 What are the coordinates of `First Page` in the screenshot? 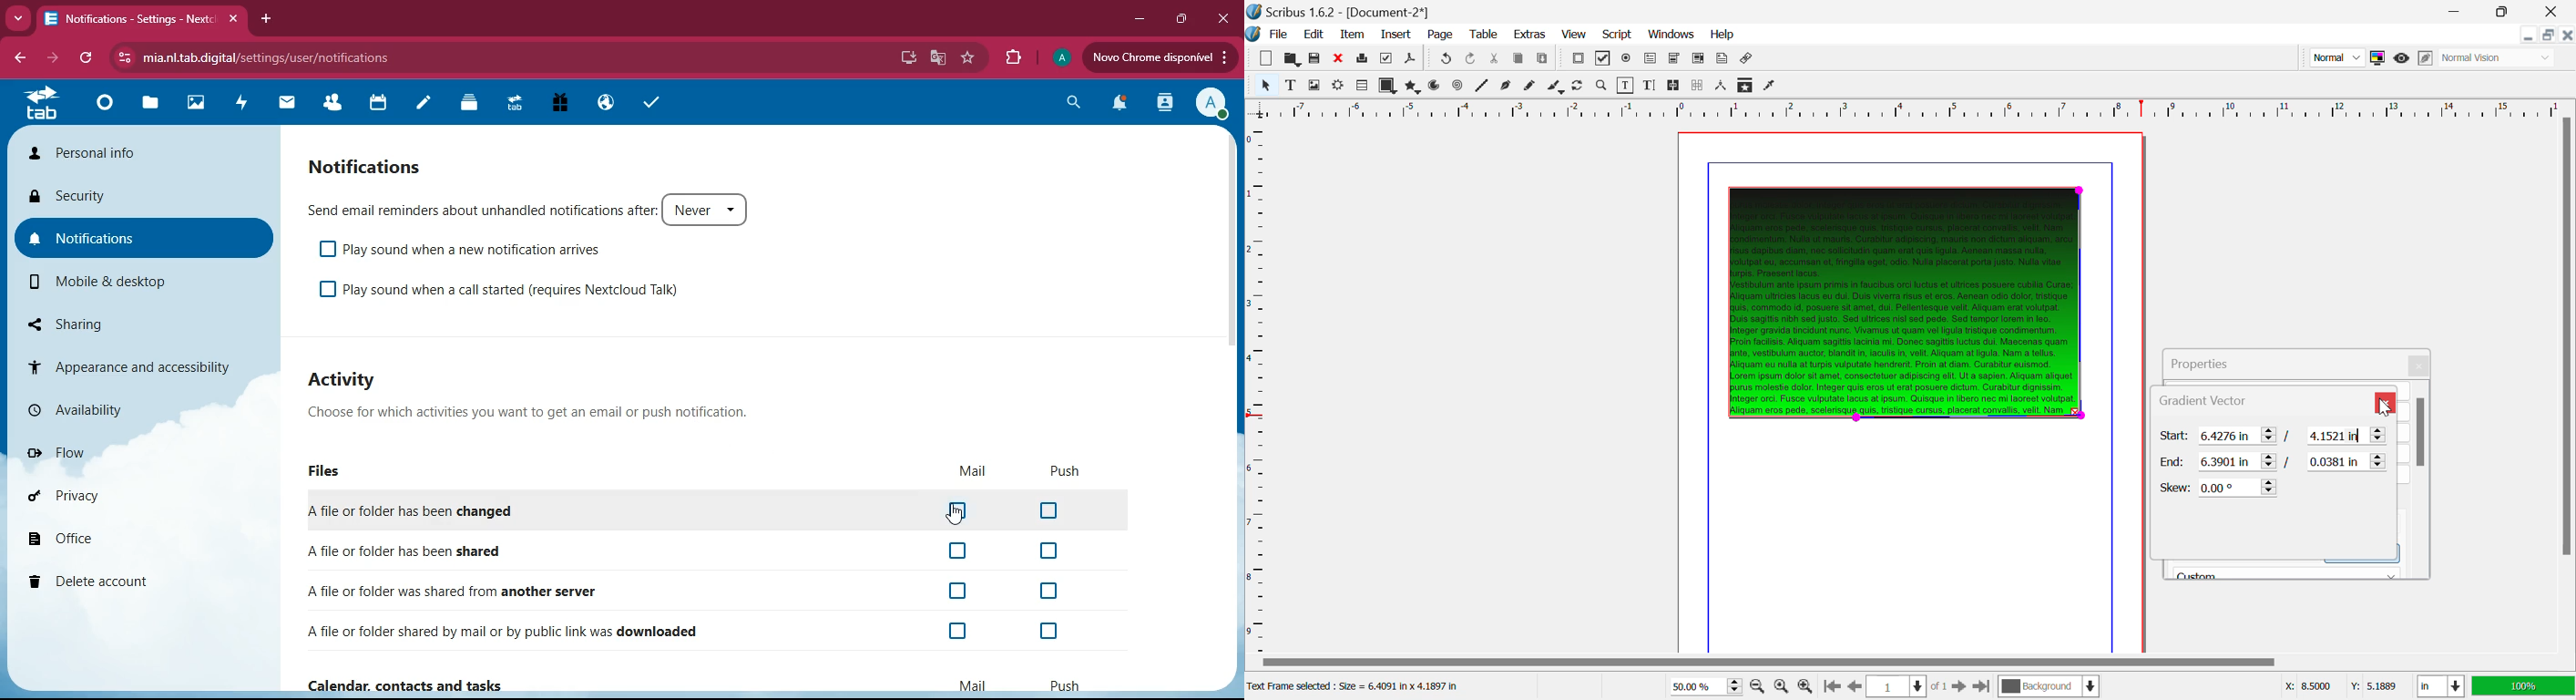 It's located at (1831, 688).